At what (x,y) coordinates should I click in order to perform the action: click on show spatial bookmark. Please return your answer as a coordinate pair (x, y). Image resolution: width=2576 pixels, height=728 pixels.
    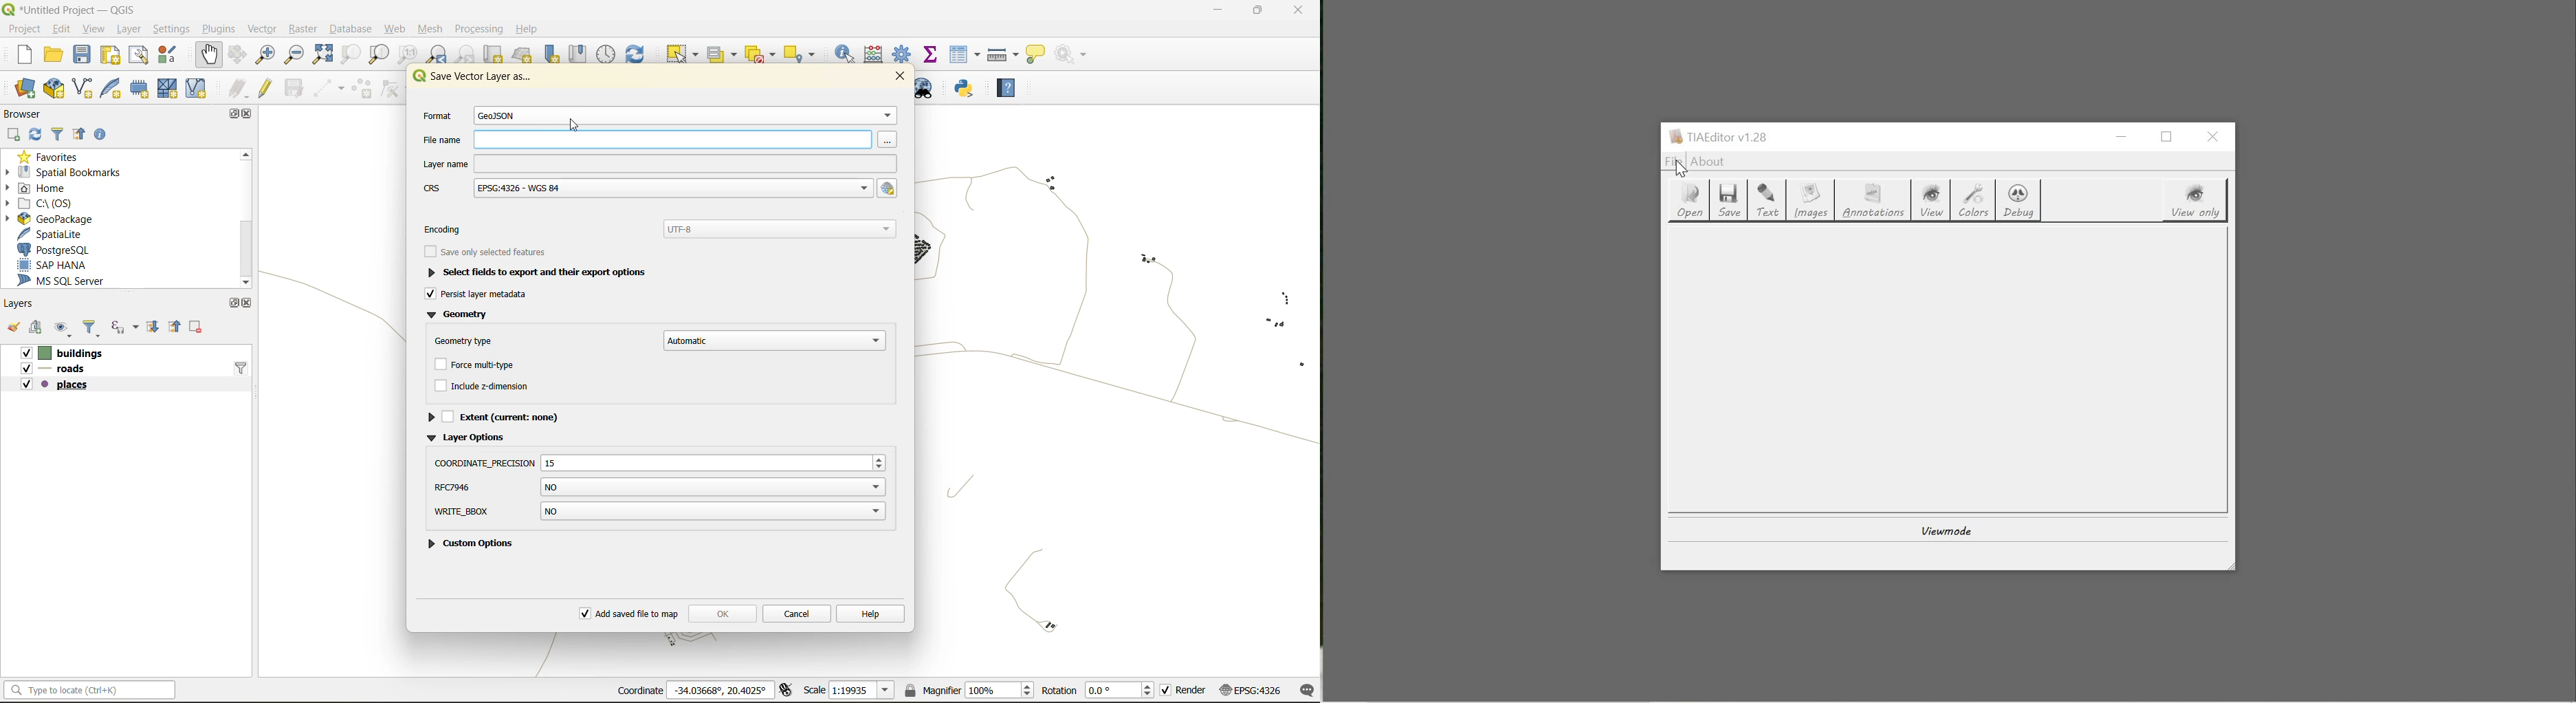
    Looking at the image, I should click on (582, 53).